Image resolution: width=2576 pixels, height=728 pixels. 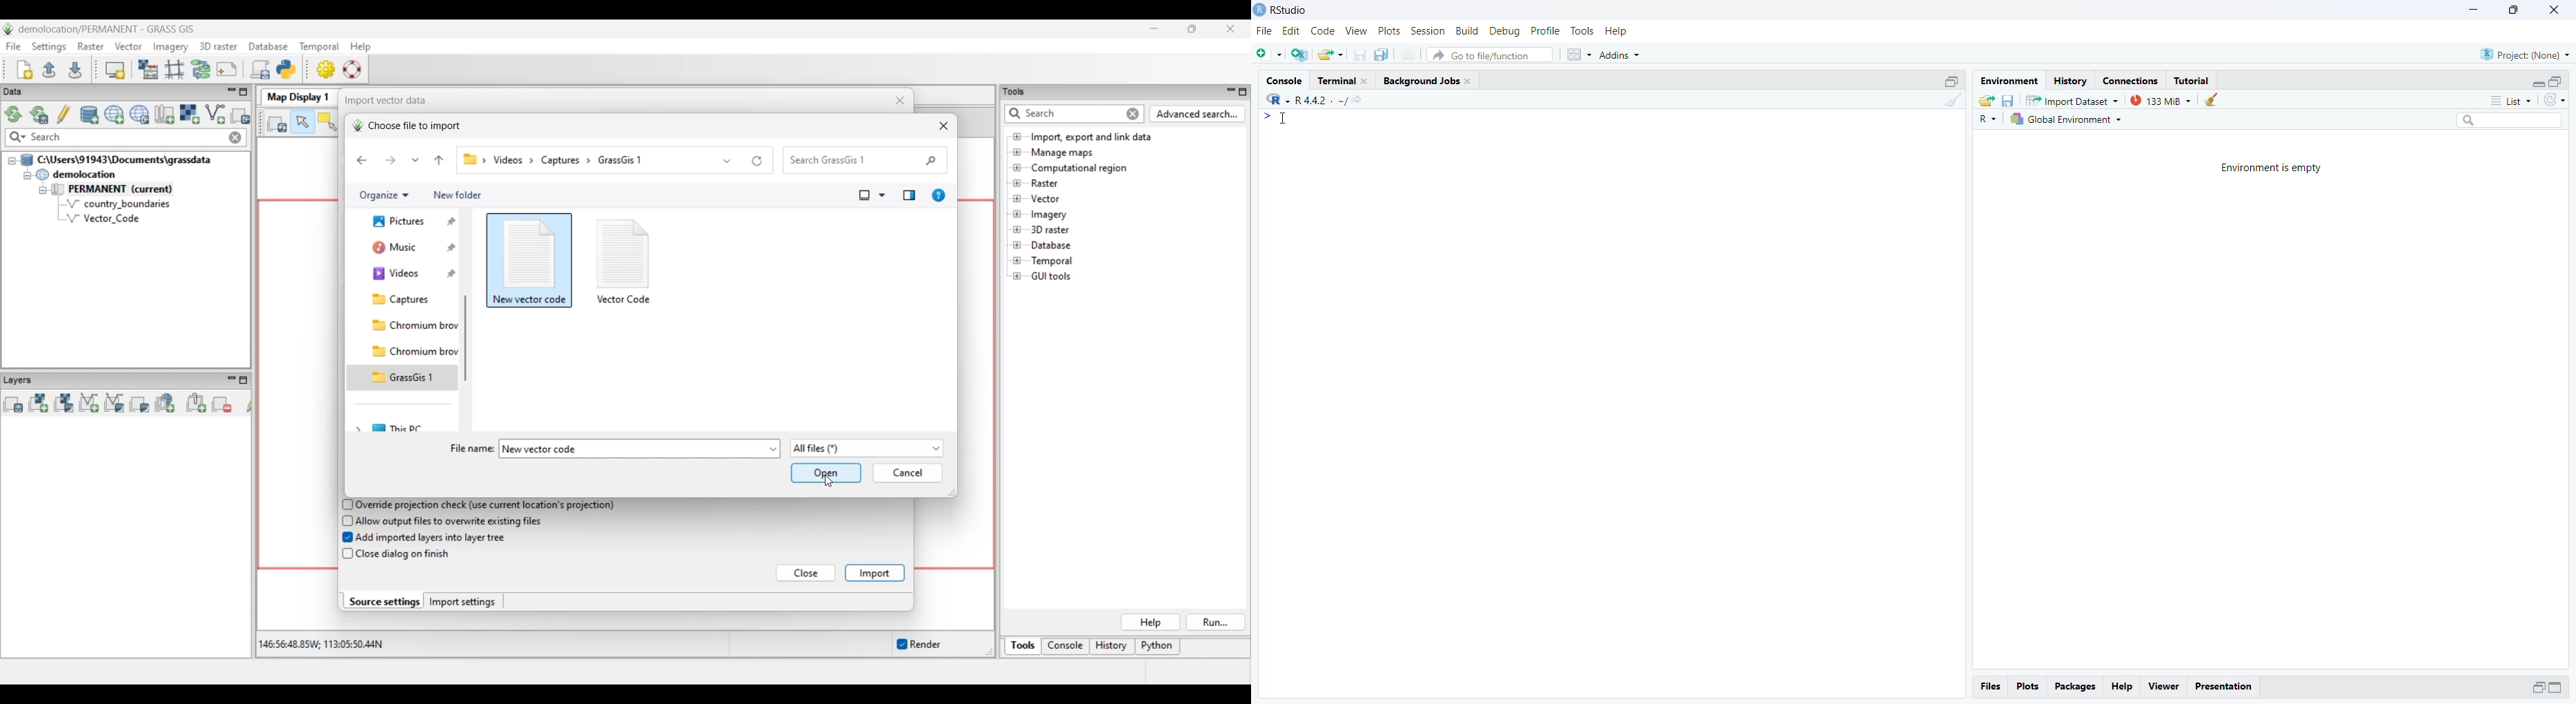 What do you see at coordinates (1985, 119) in the screenshot?
I see `R` at bounding box center [1985, 119].